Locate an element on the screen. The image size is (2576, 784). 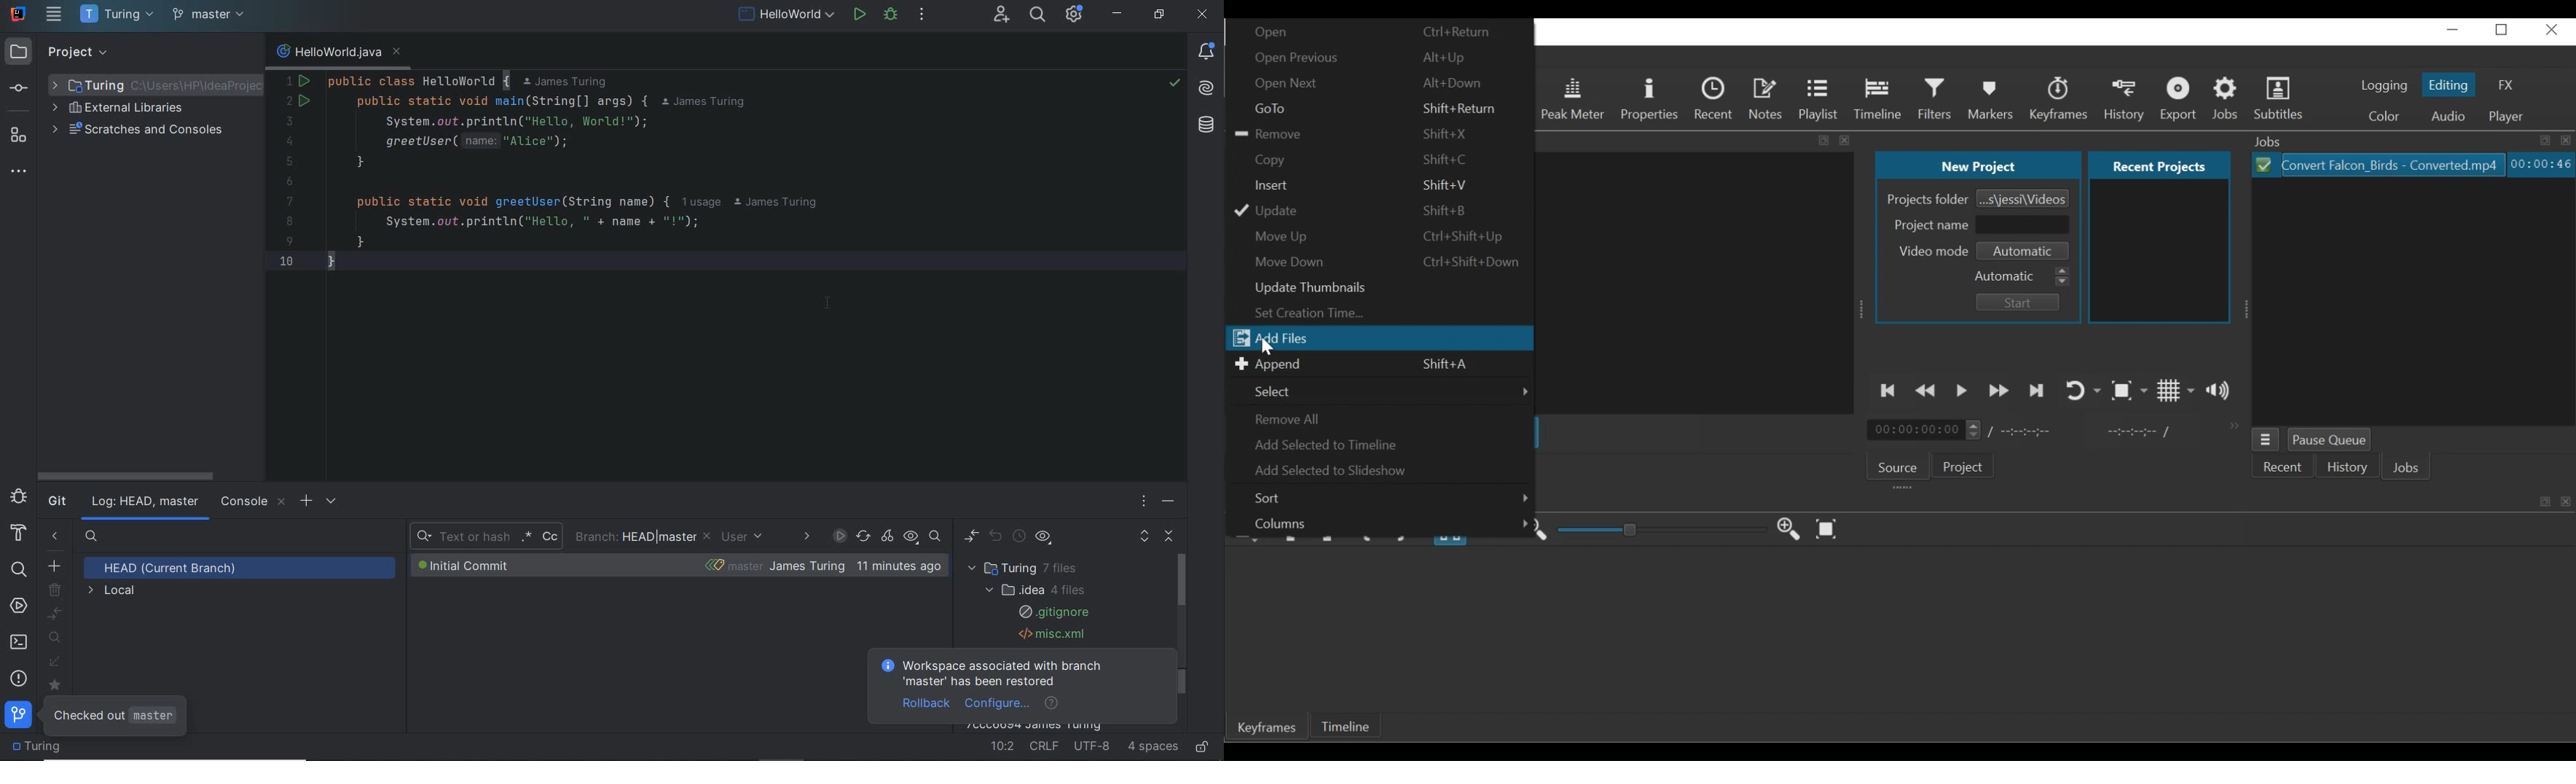
Toggle grid display on the player is located at coordinates (2176, 390).